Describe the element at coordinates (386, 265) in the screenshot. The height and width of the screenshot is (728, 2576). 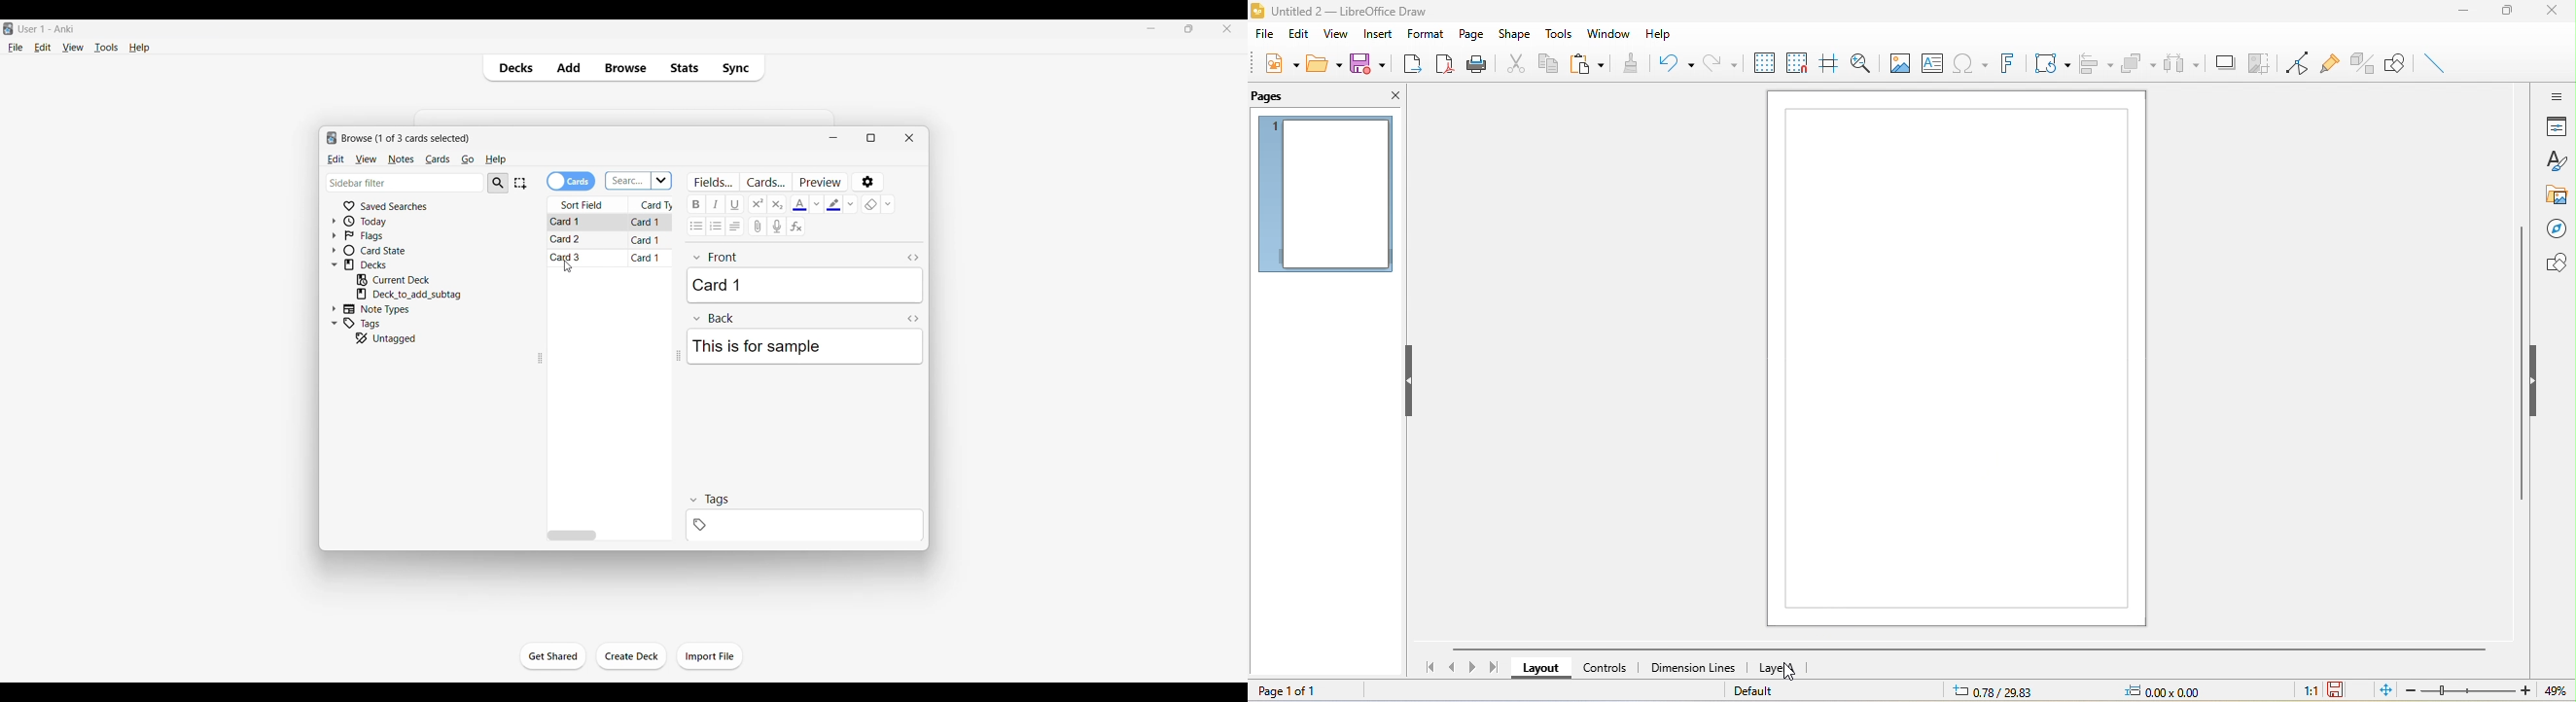
I see `Click to go to decks` at that location.